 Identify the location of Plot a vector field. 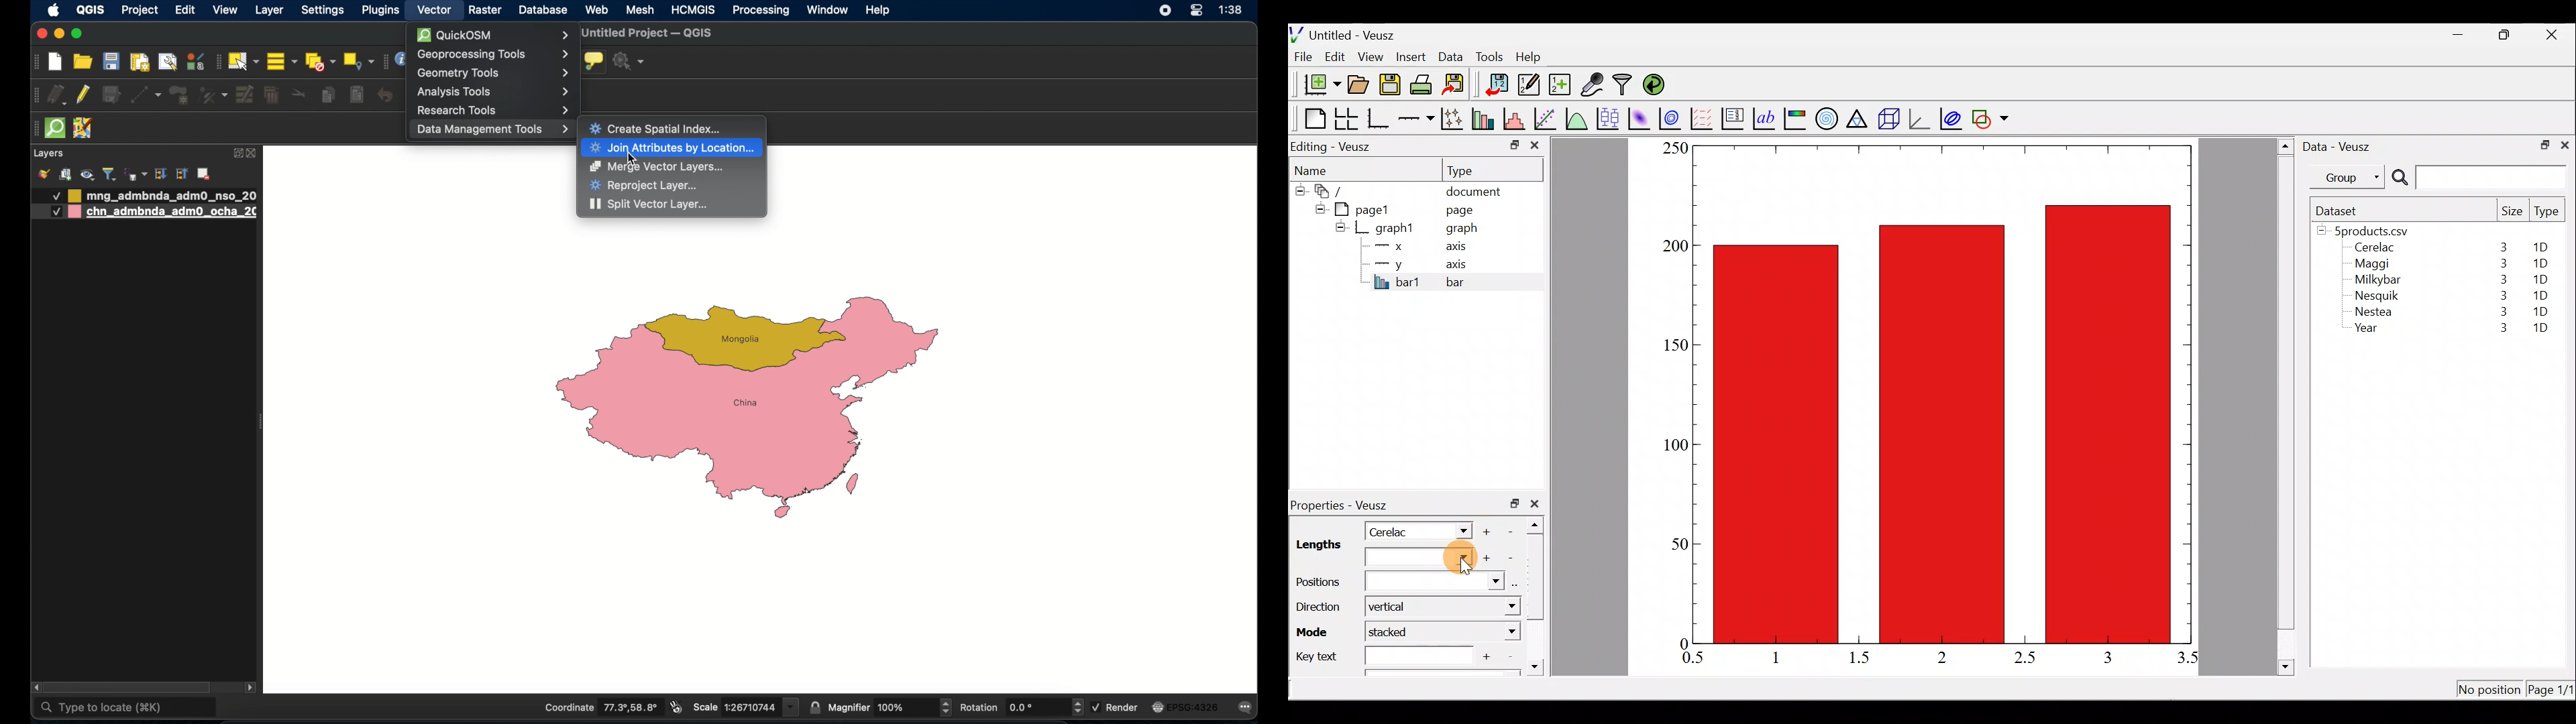
(1704, 119).